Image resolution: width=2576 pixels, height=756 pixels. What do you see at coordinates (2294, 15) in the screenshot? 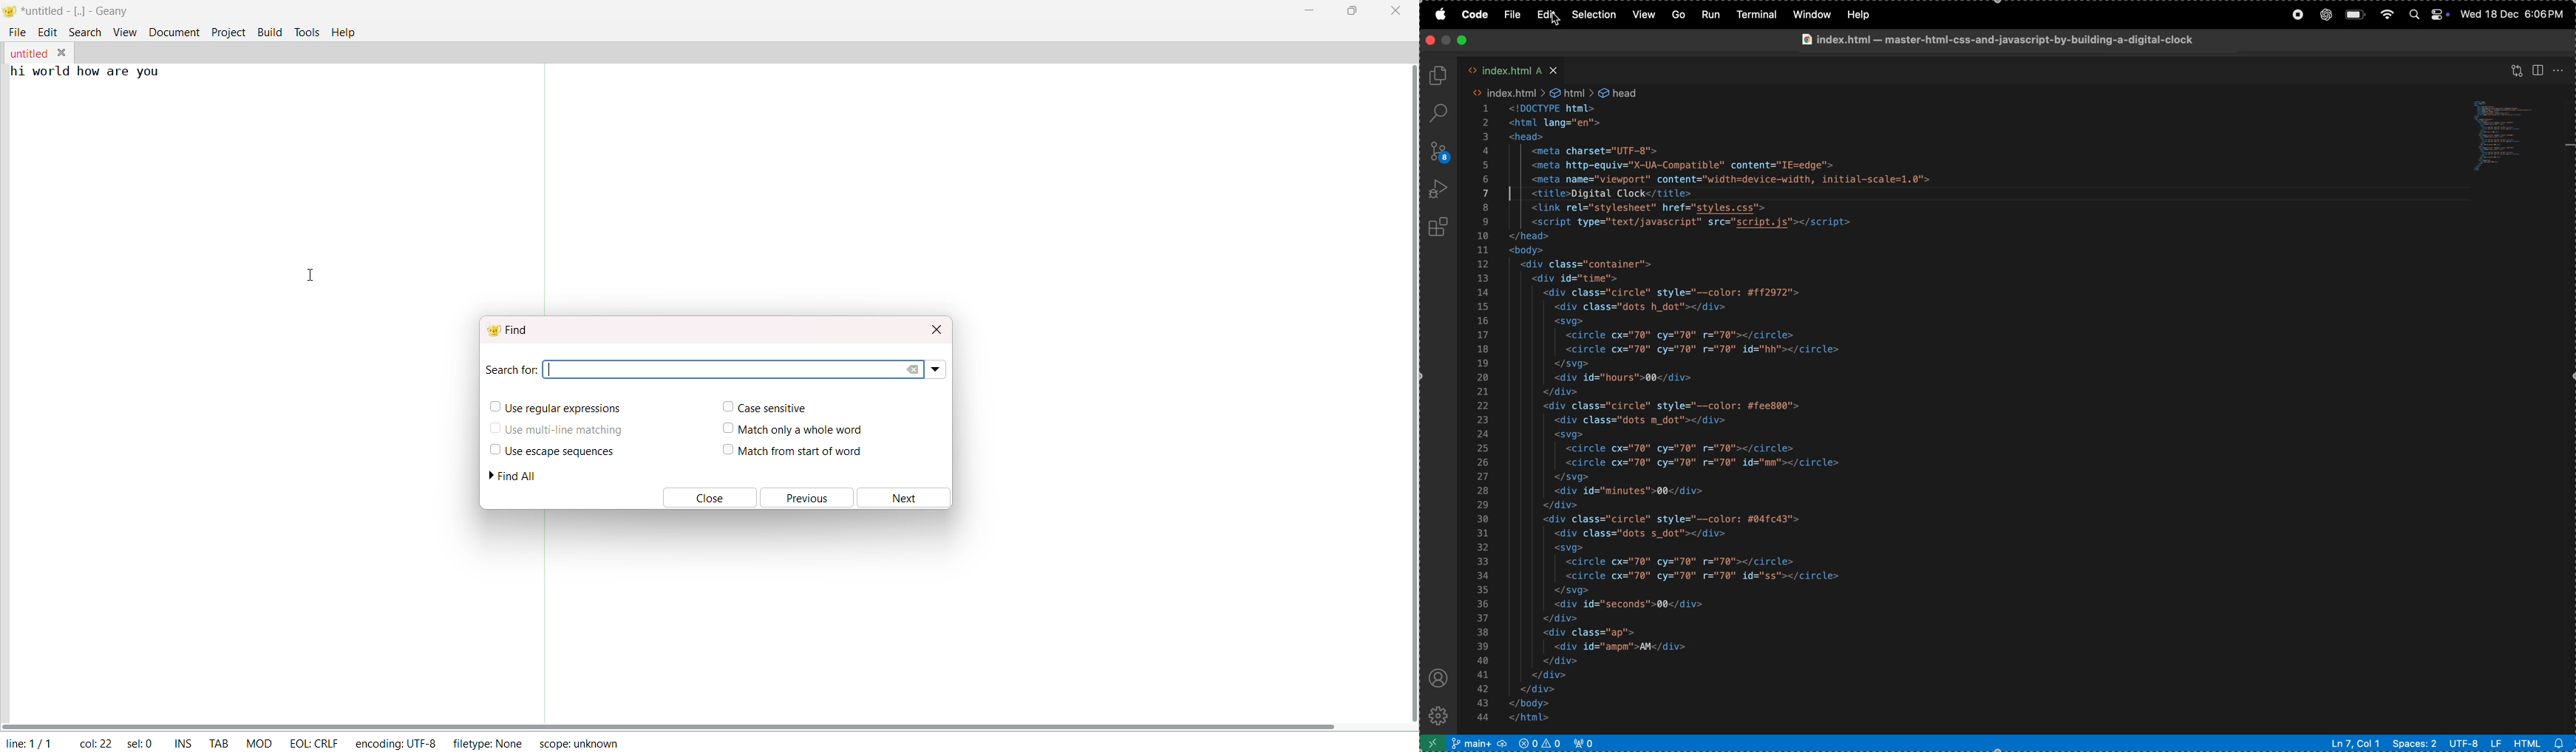
I see `record` at bounding box center [2294, 15].